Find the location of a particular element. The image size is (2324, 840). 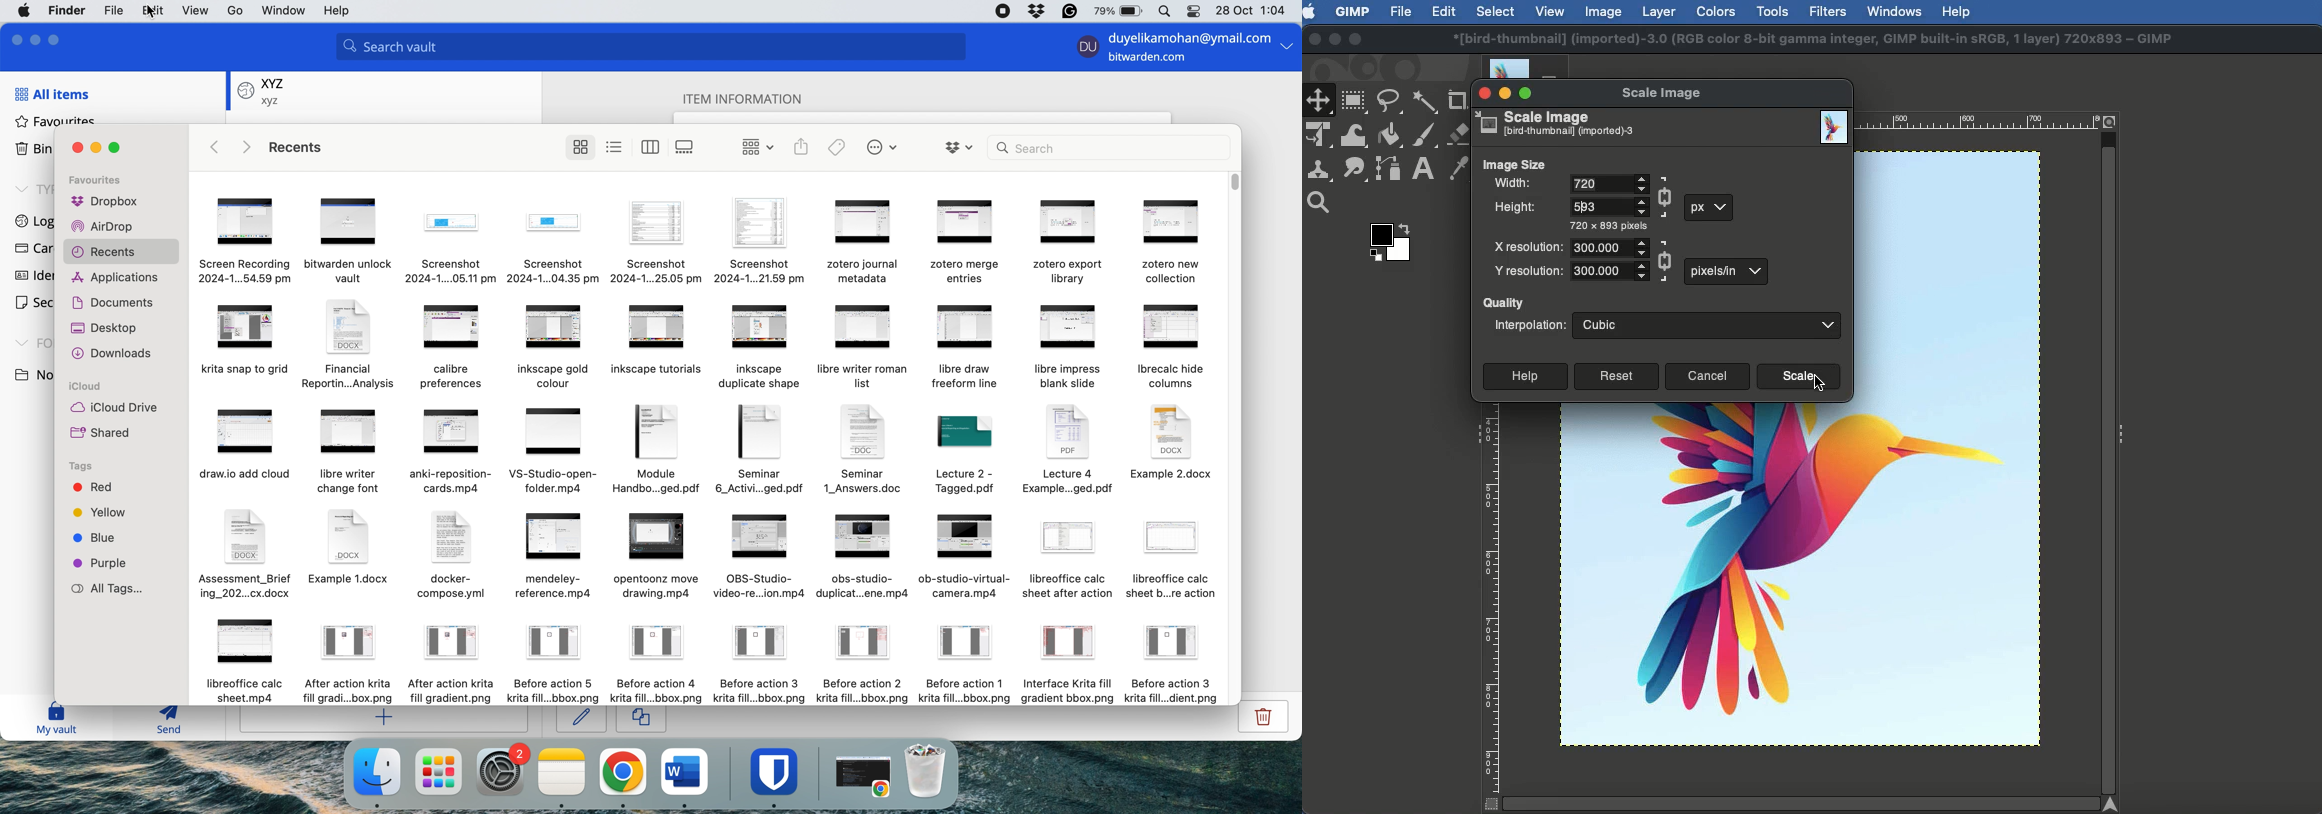

cursor is located at coordinates (150, 22).